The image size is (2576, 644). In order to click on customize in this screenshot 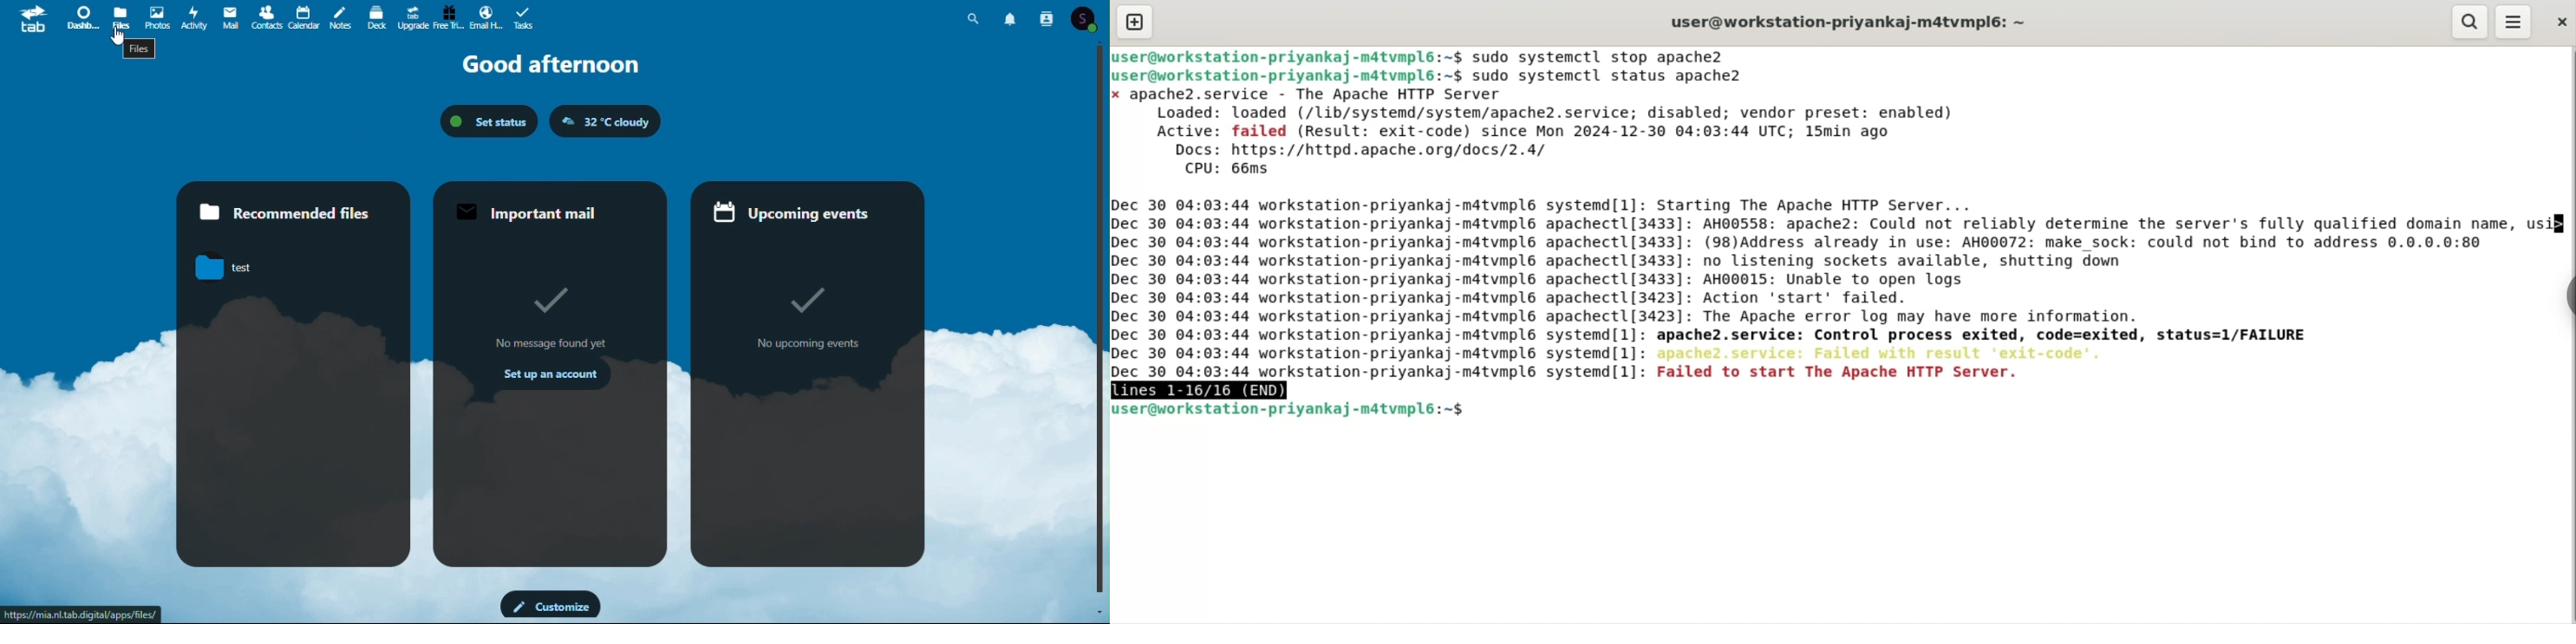, I will do `click(549, 605)`.